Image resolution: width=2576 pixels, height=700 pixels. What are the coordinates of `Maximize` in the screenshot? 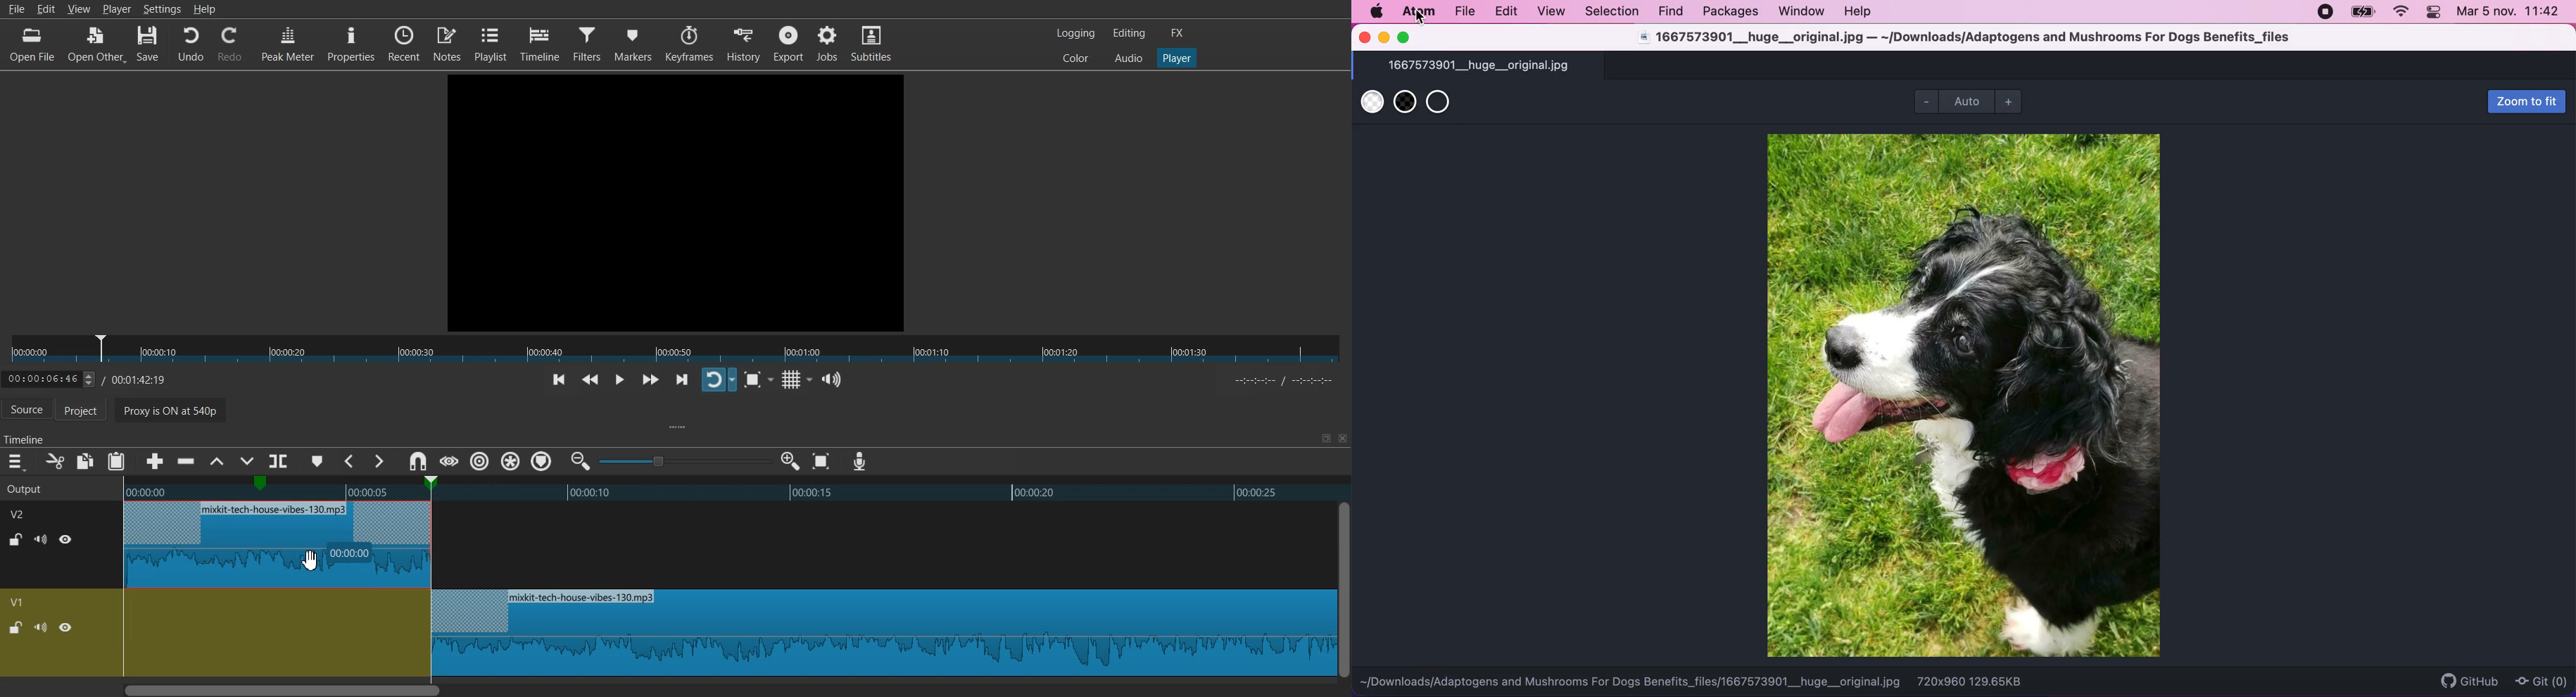 It's located at (1325, 438).